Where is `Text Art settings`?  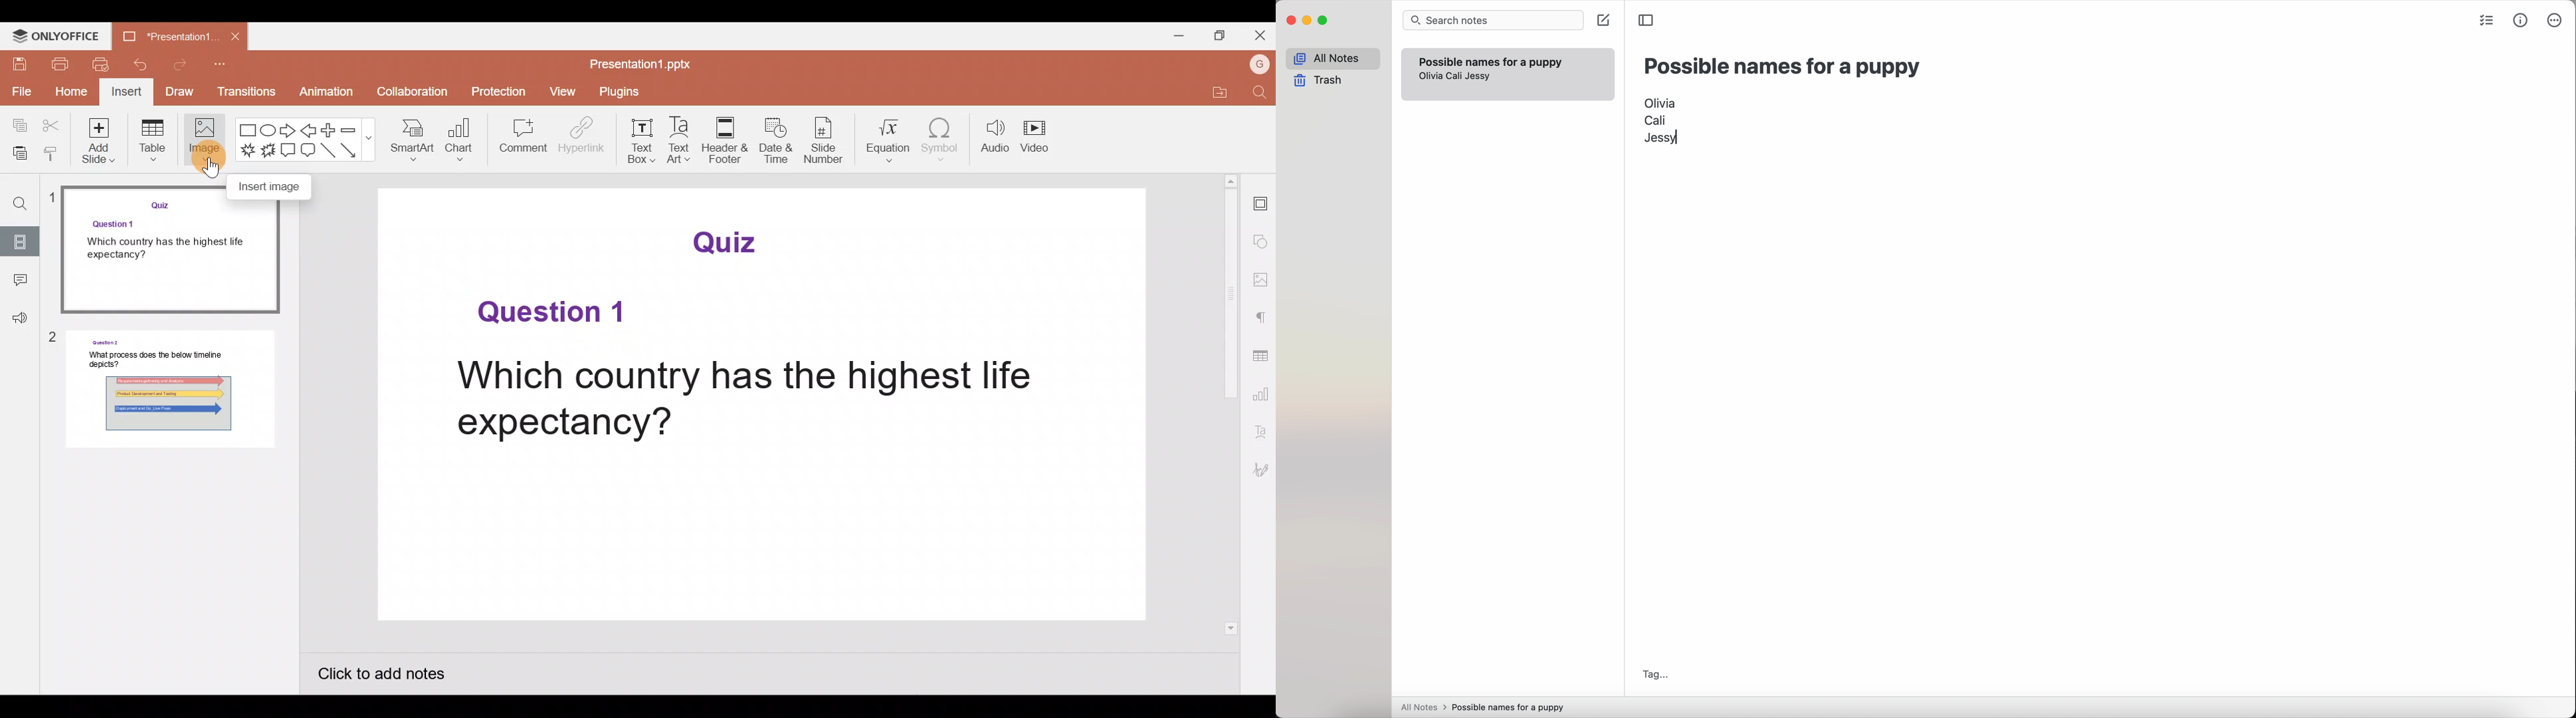
Text Art settings is located at coordinates (1261, 433).